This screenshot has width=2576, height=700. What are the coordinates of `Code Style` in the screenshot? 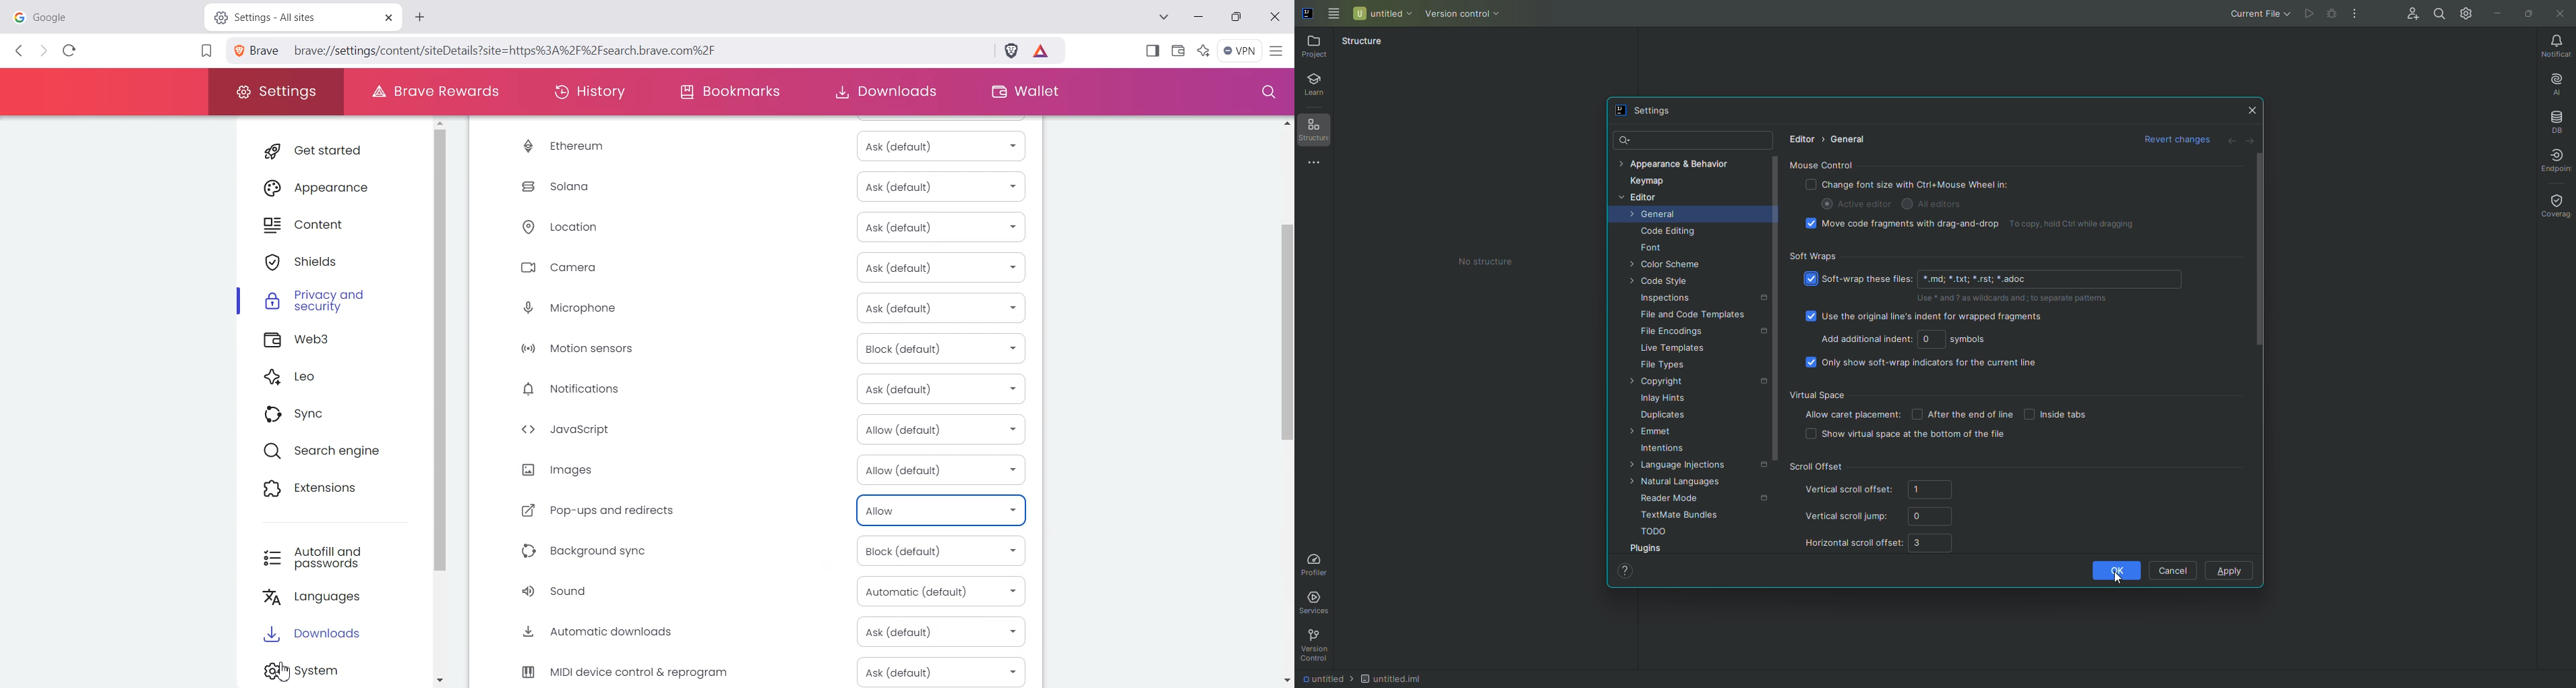 It's located at (1660, 283).